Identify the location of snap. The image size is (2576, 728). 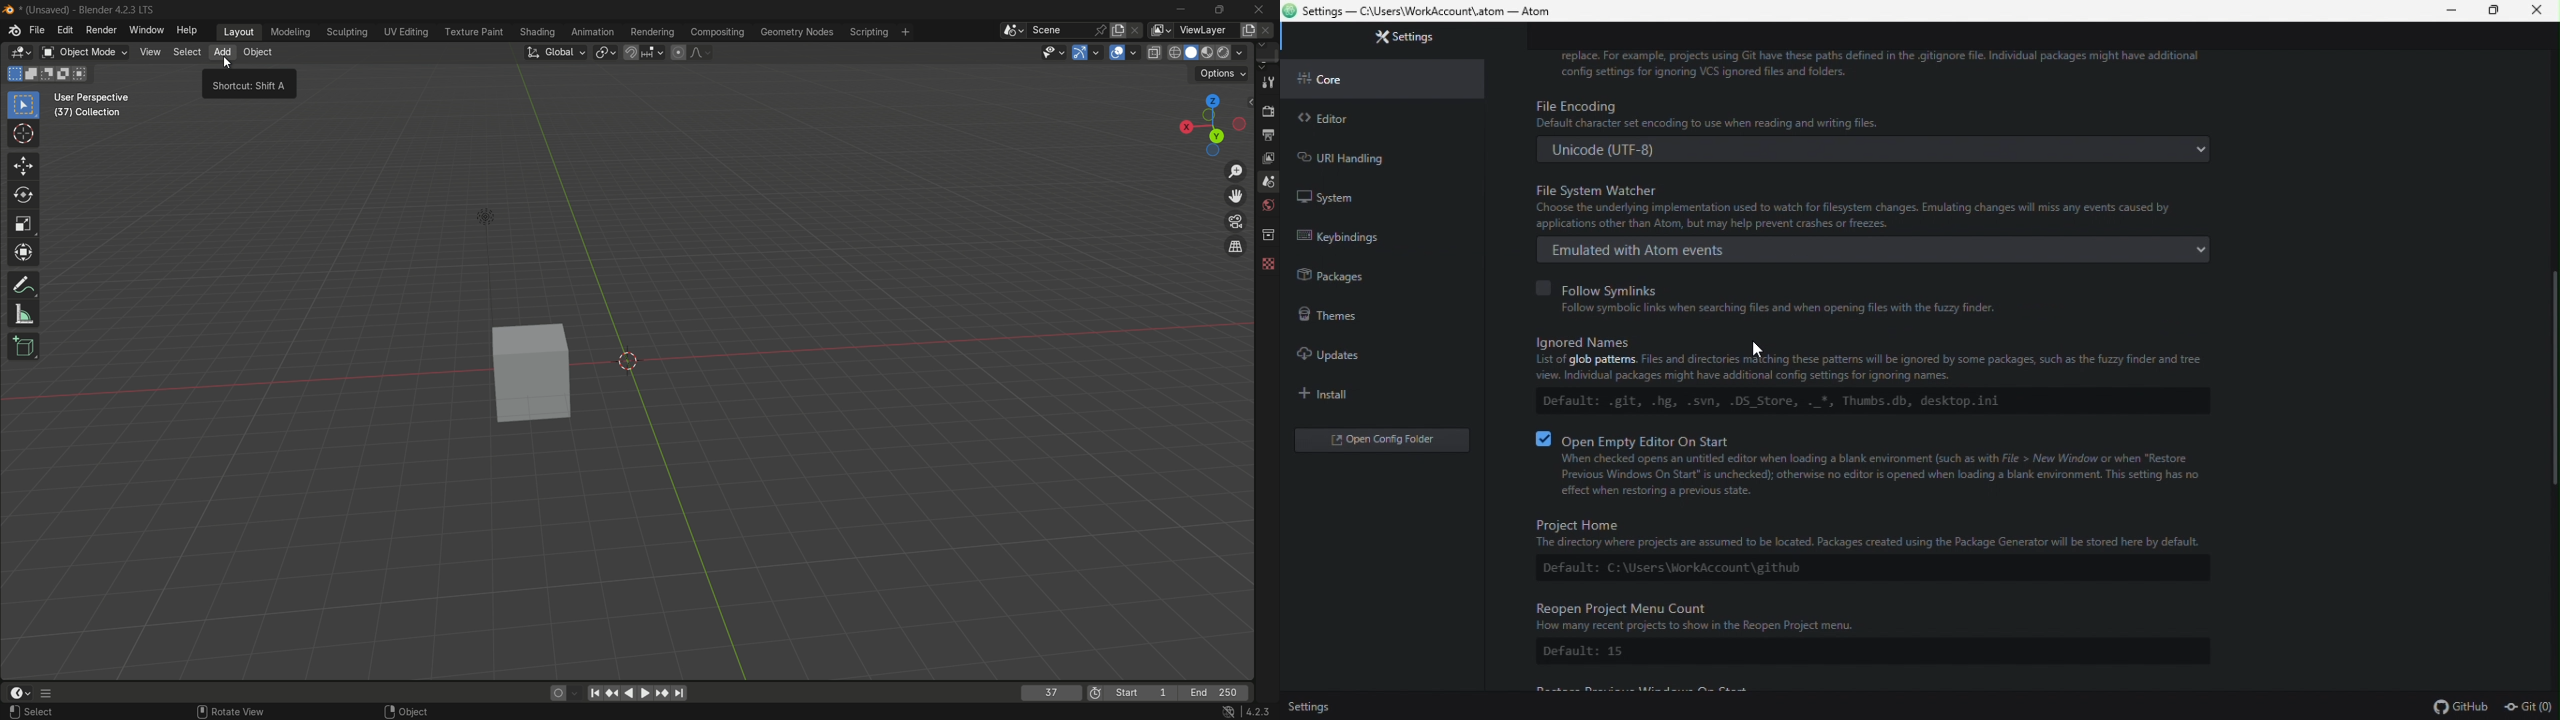
(645, 52).